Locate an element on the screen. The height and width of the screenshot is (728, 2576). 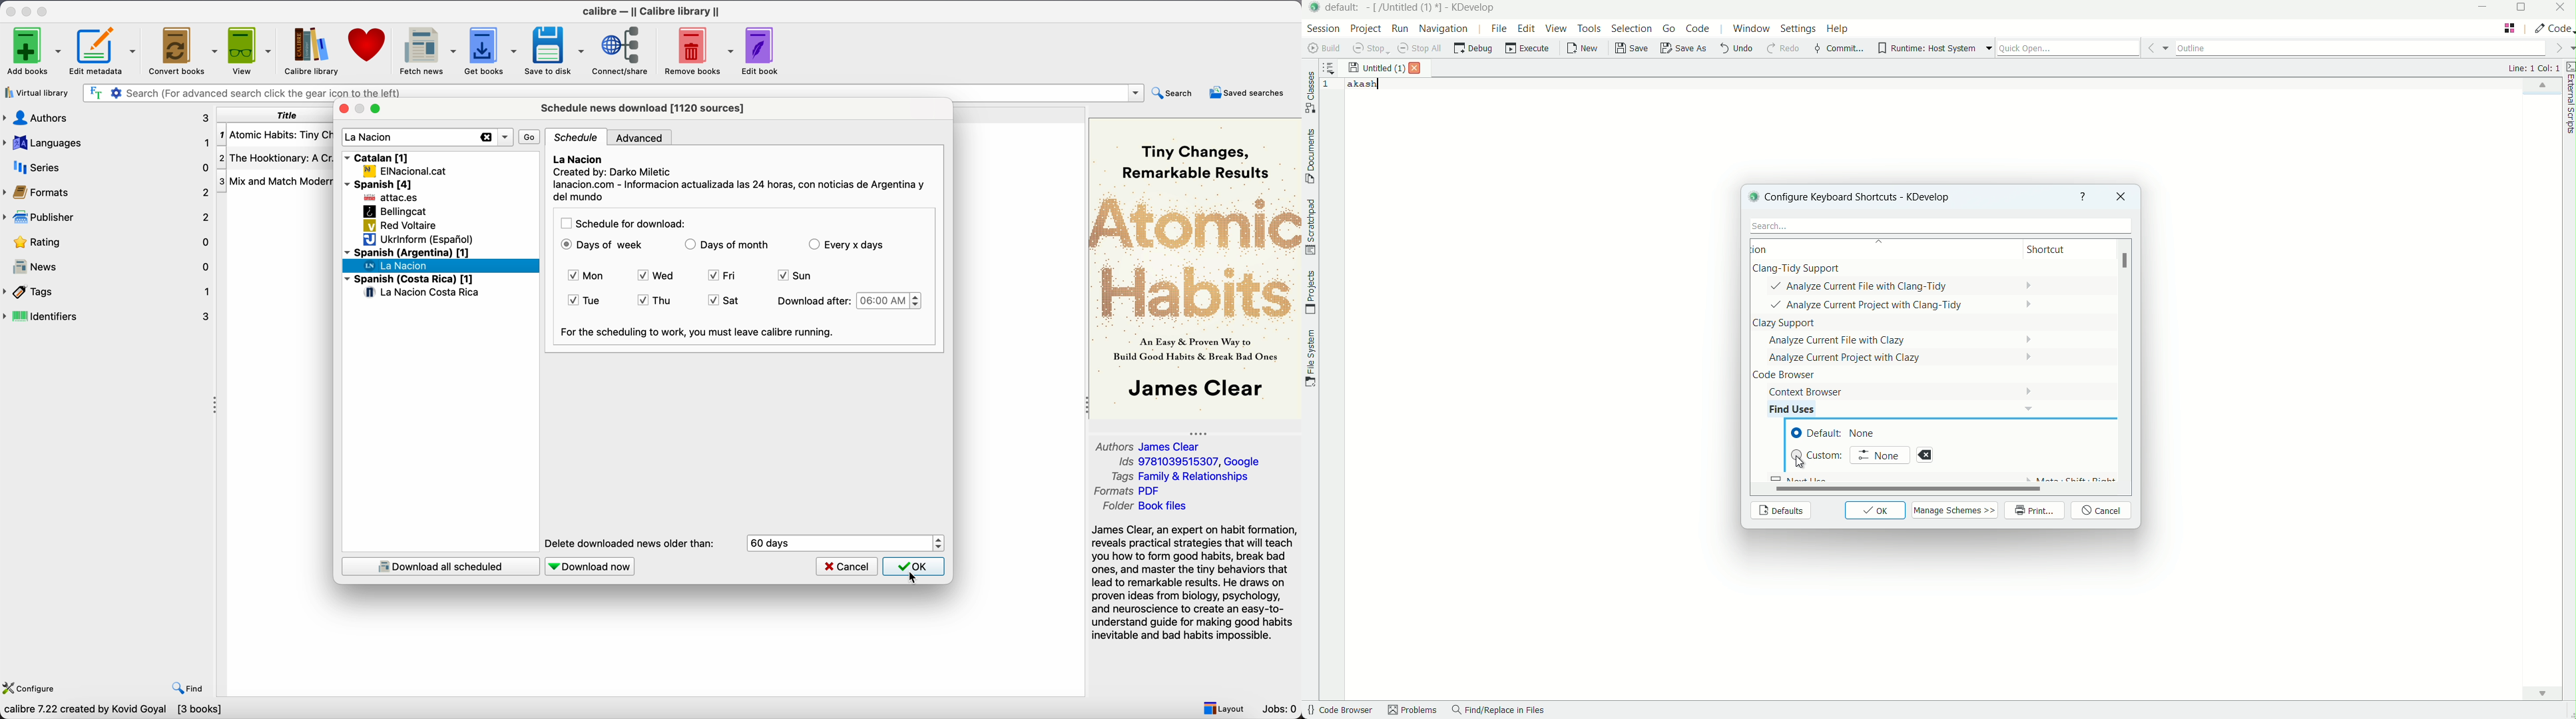
remove books is located at coordinates (698, 50).